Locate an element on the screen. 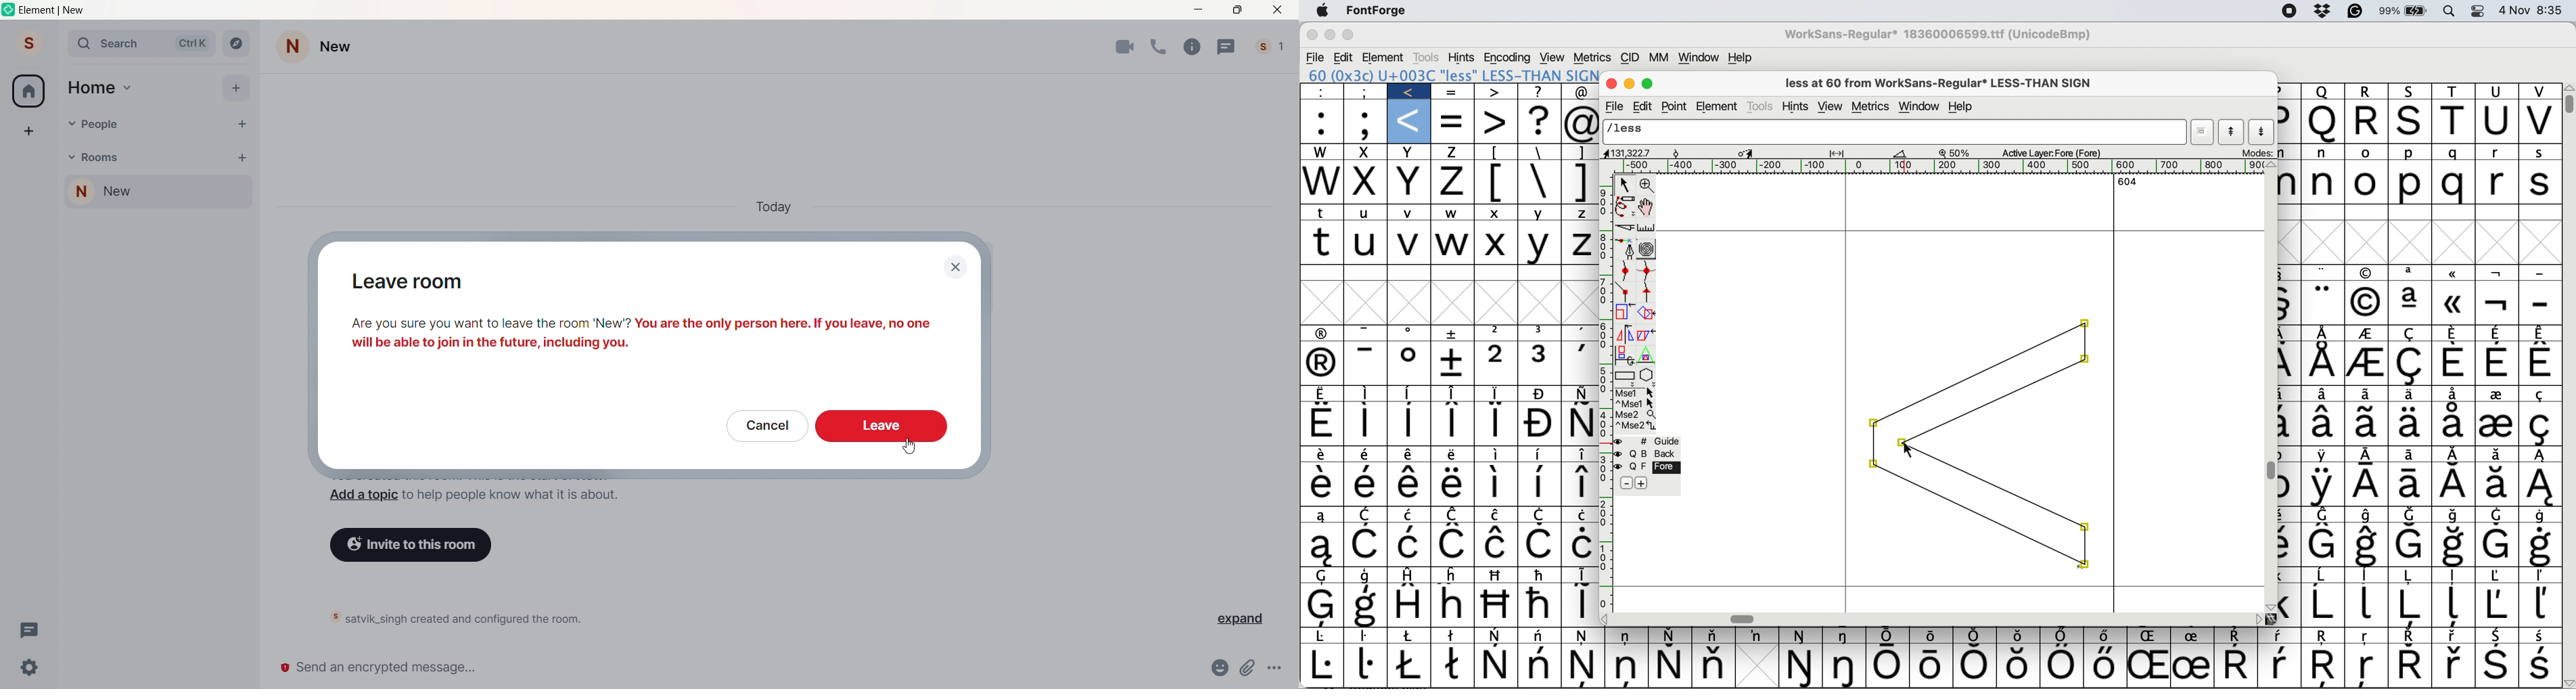 The width and height of the screenshot is (2576, 700). \ is located at coordinates (1540, 180).